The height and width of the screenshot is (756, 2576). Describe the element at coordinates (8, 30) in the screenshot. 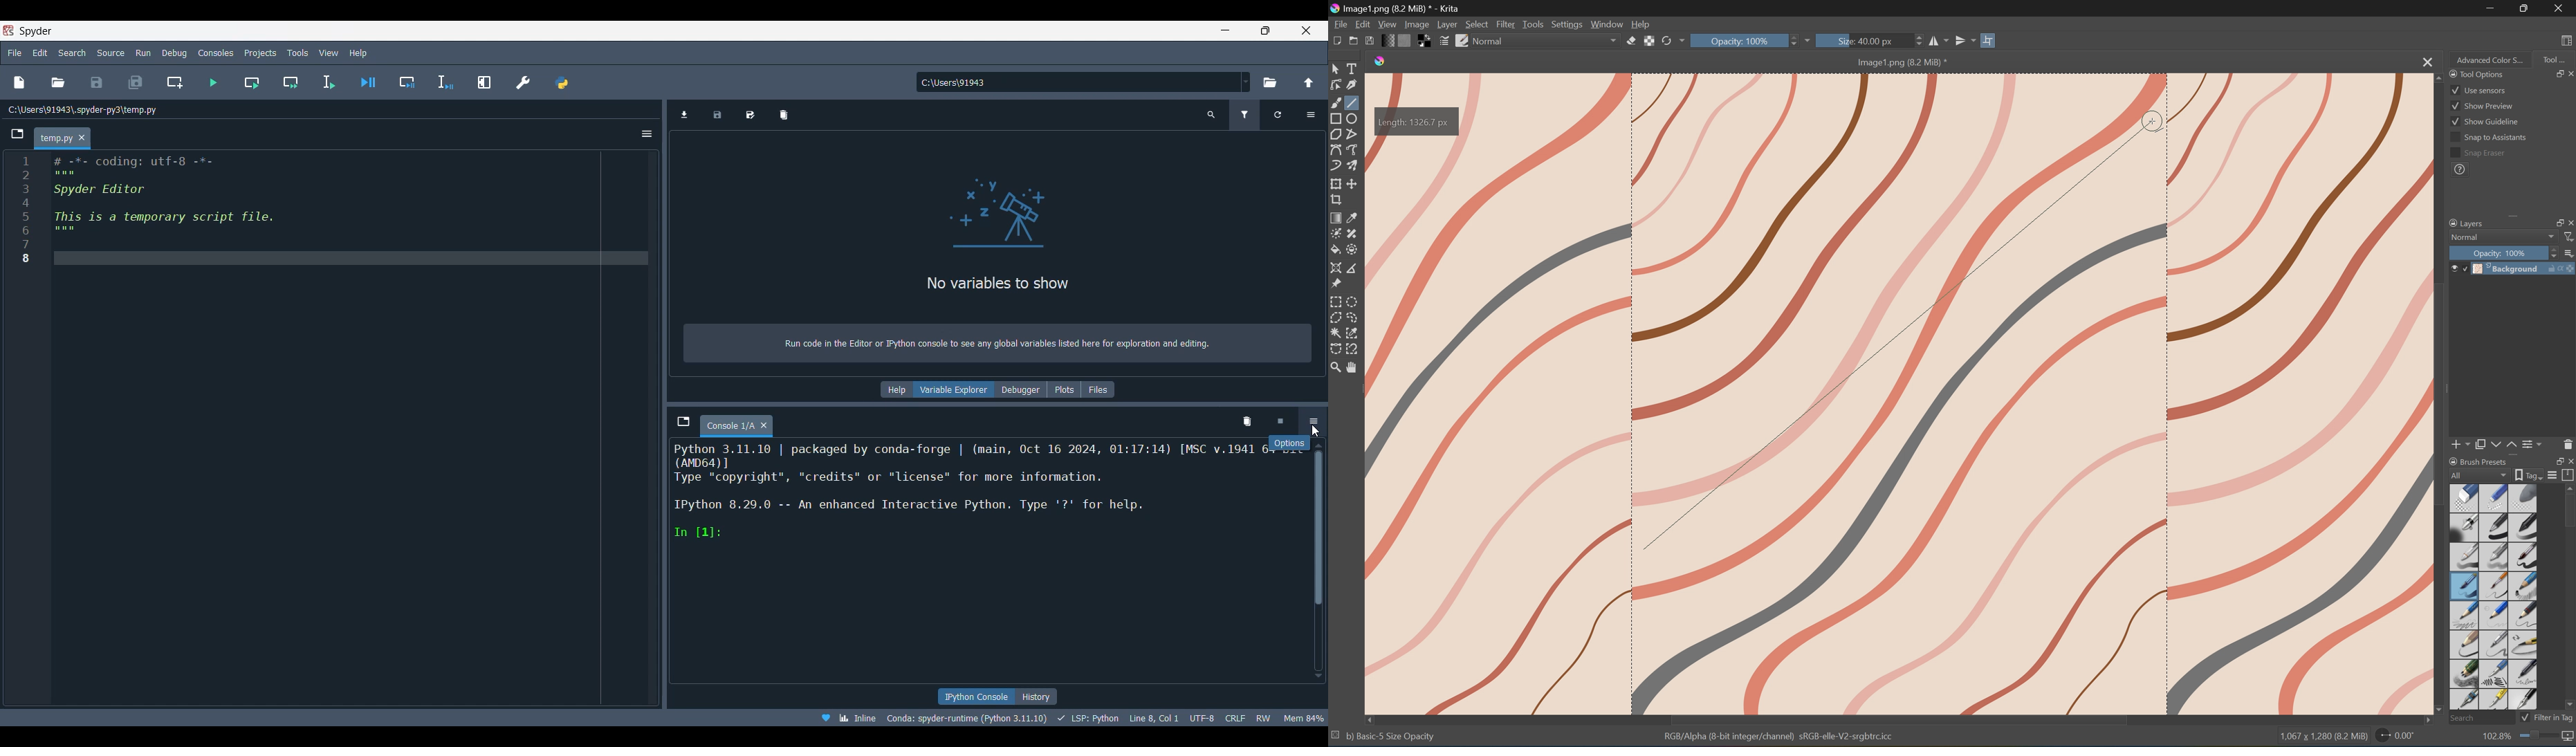

I see `Software logo` at that location.